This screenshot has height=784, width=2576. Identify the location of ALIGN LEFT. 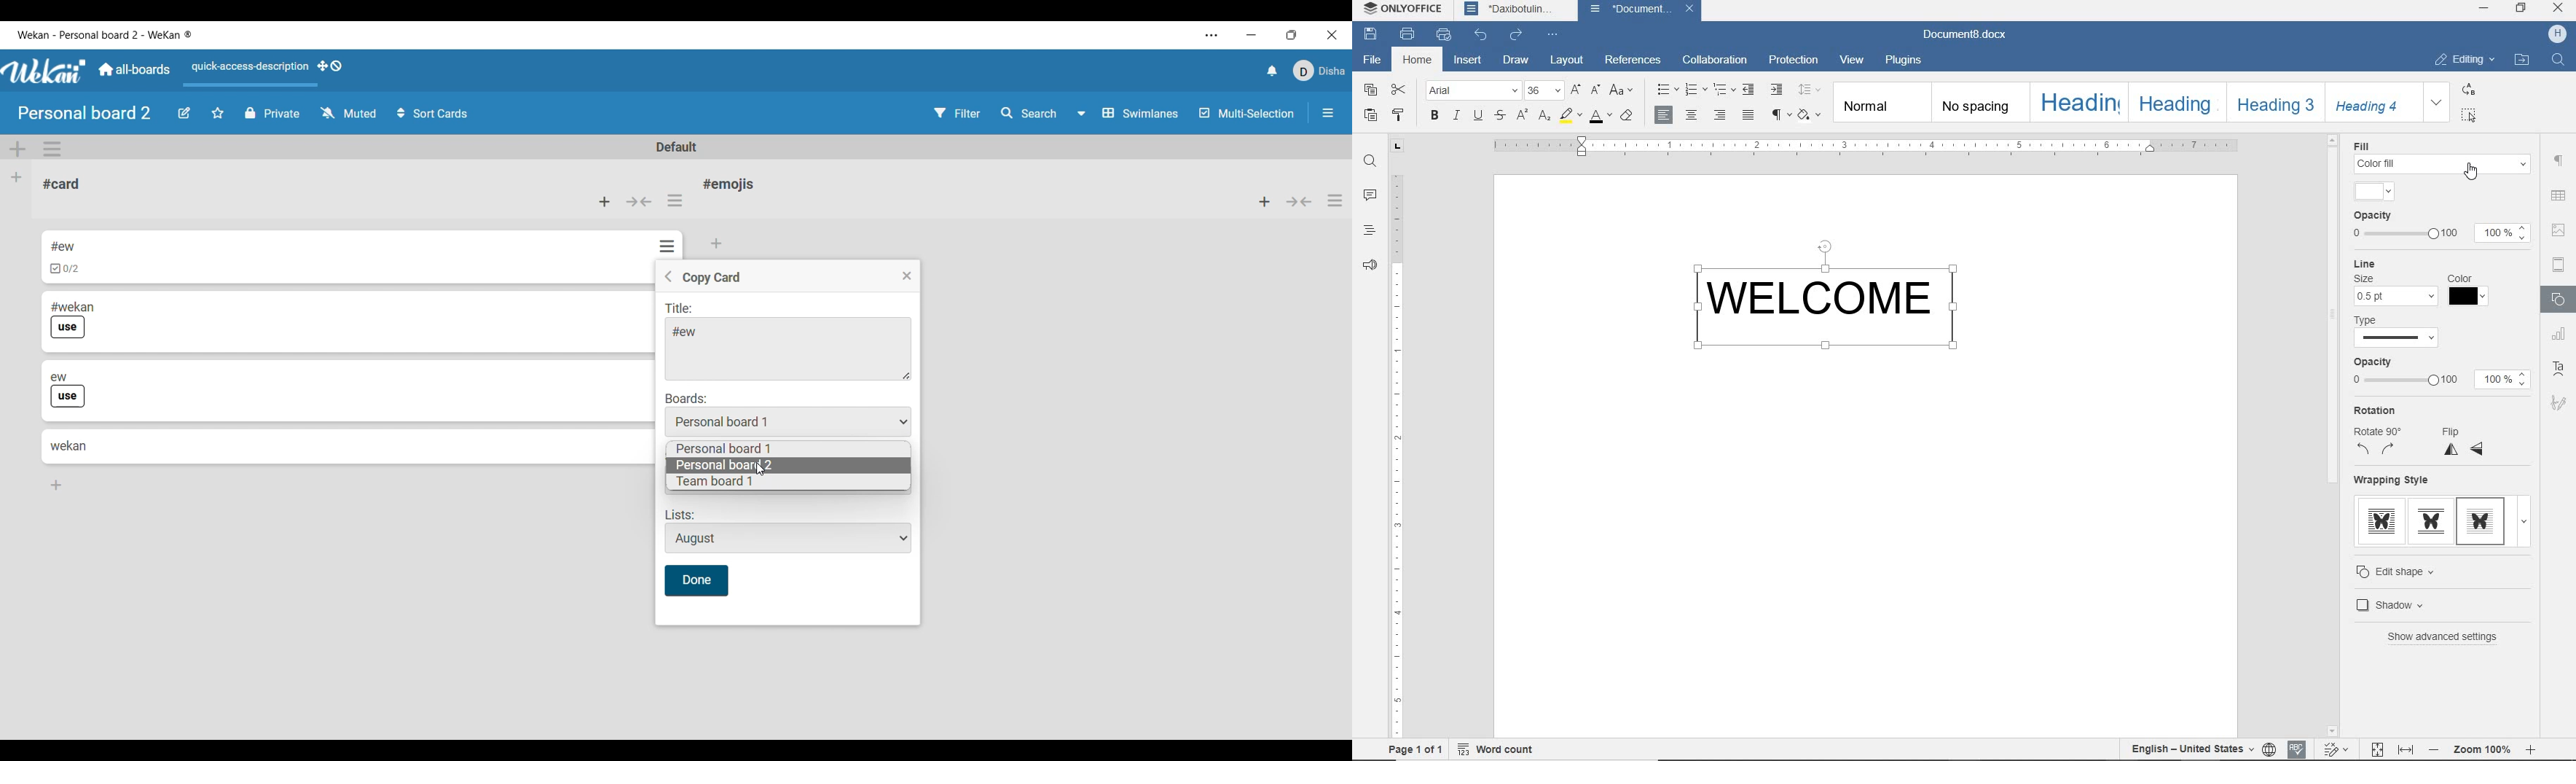
(1665, 114).